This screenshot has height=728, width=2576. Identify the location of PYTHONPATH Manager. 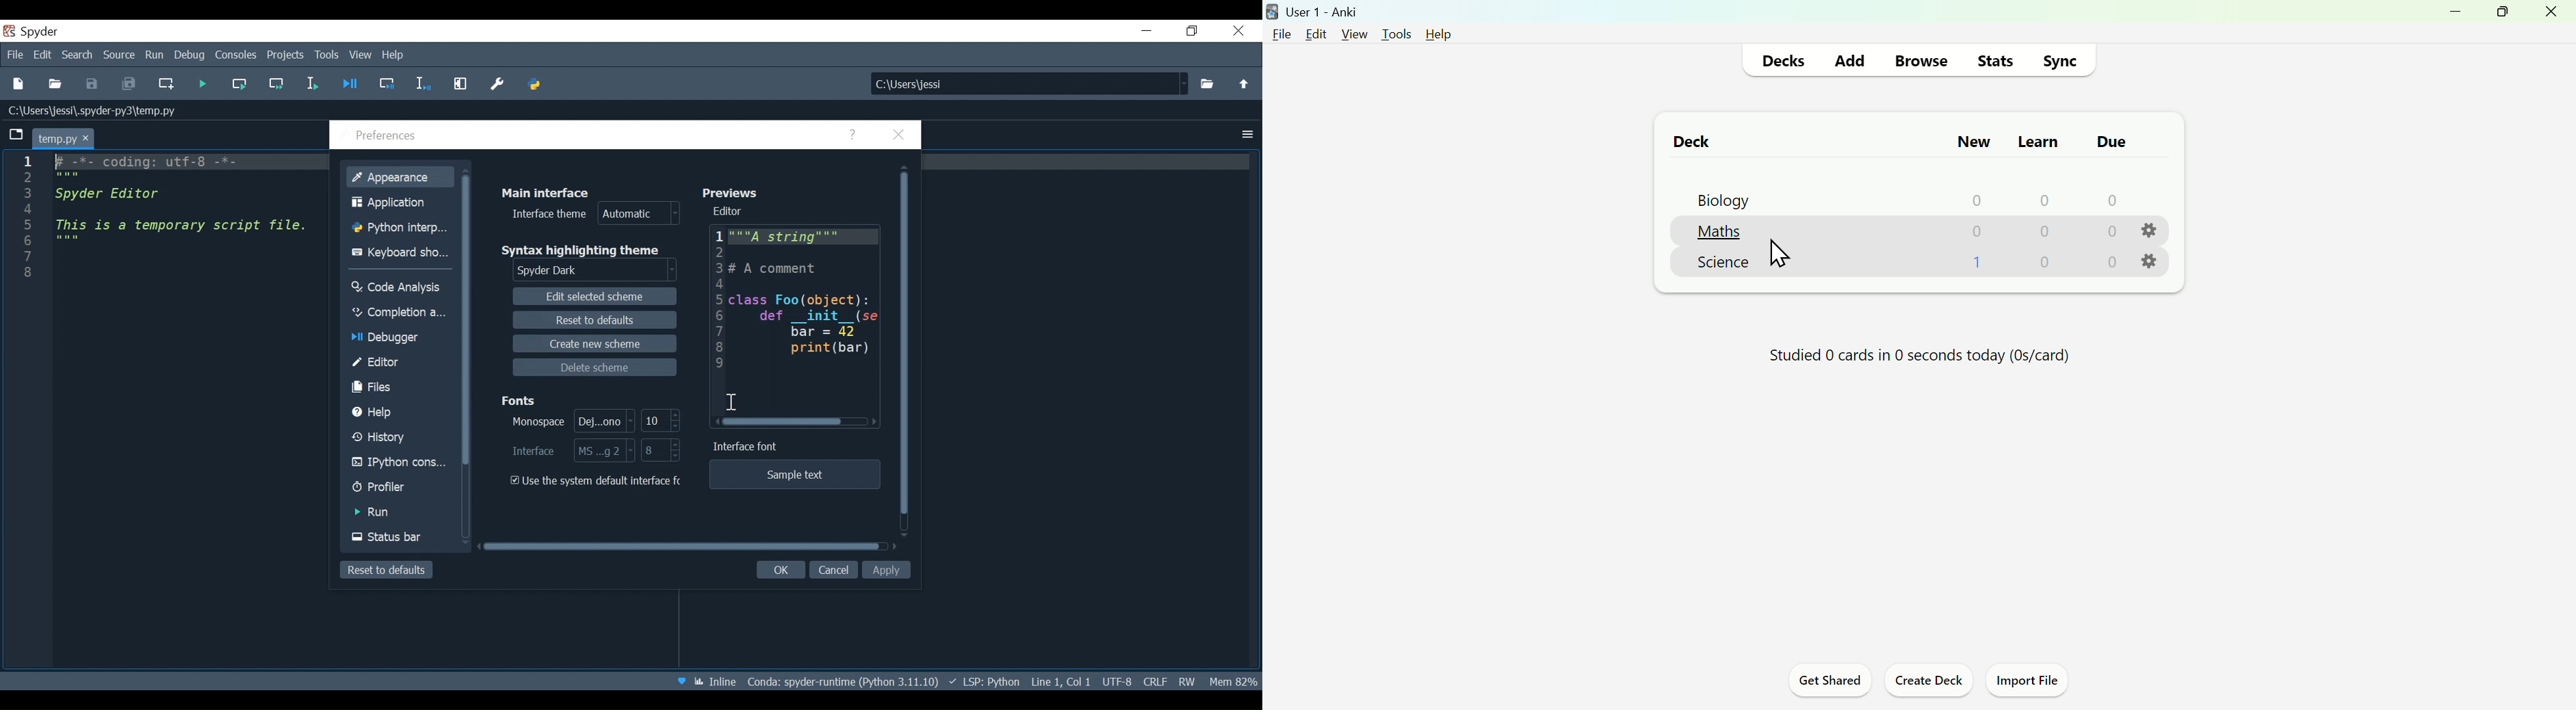
(535, 85).